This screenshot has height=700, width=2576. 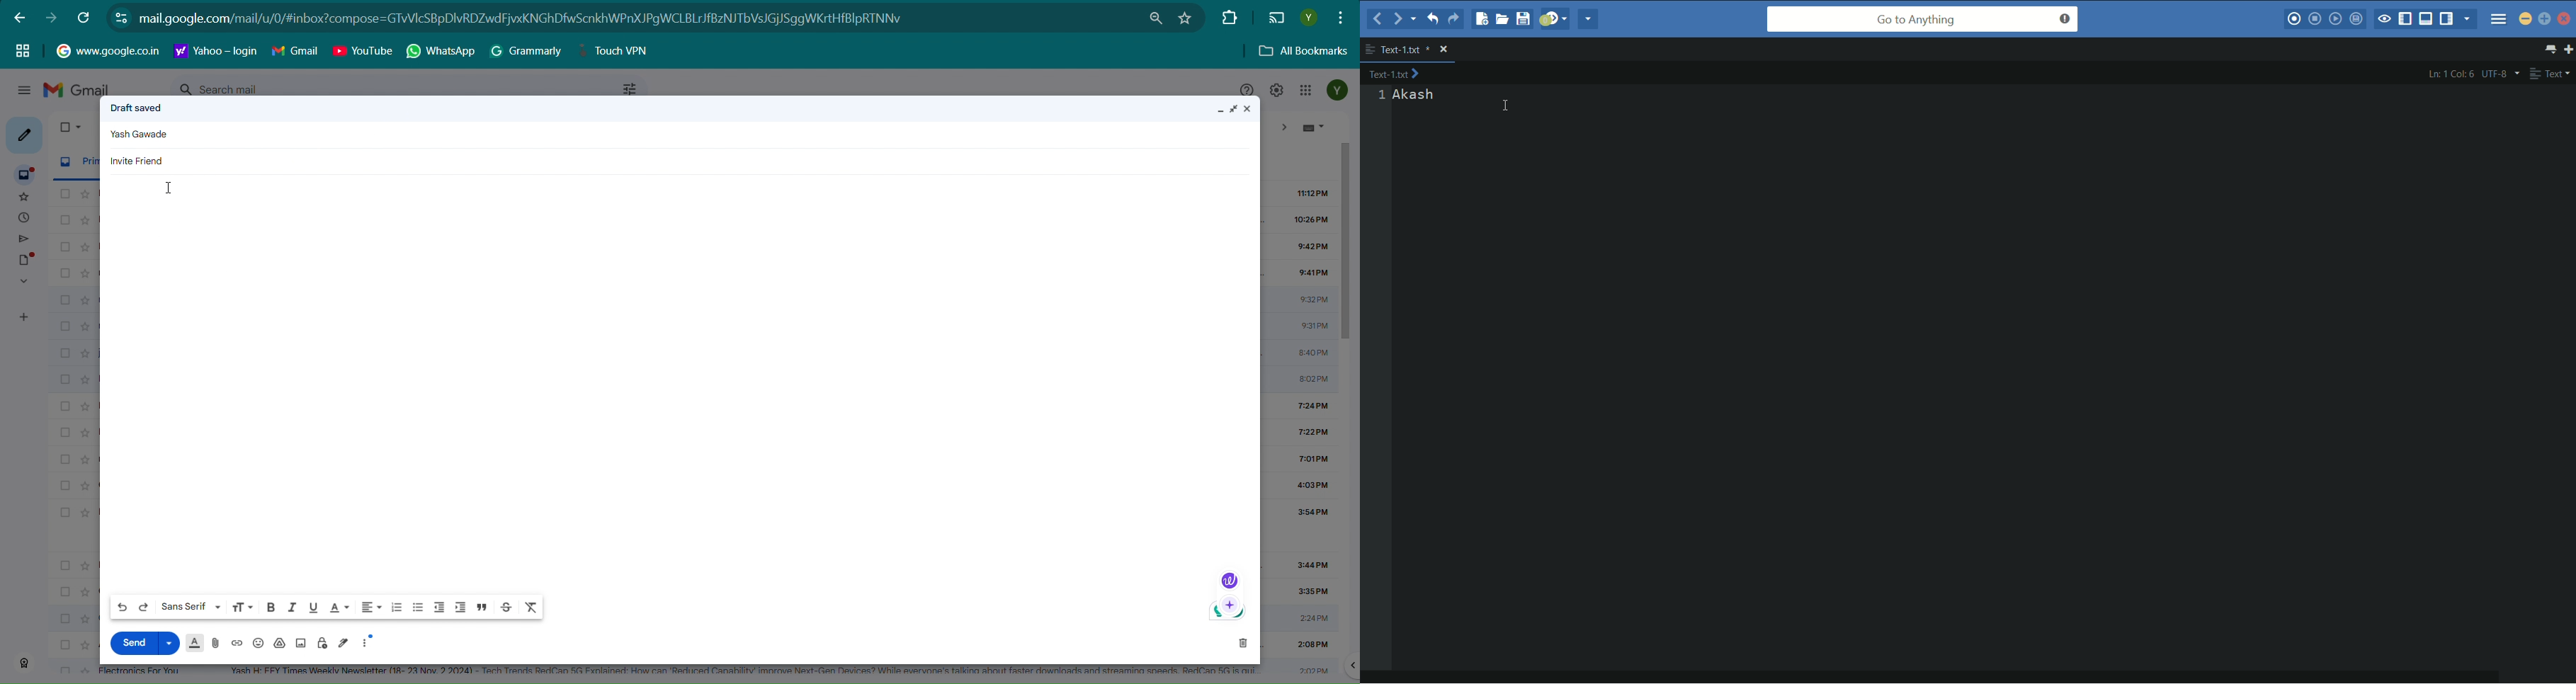 What do you see at coordinates (1342, 16) in the screenshot?
I see `Customize and control google chrome` at bounding box center [1342, 16].